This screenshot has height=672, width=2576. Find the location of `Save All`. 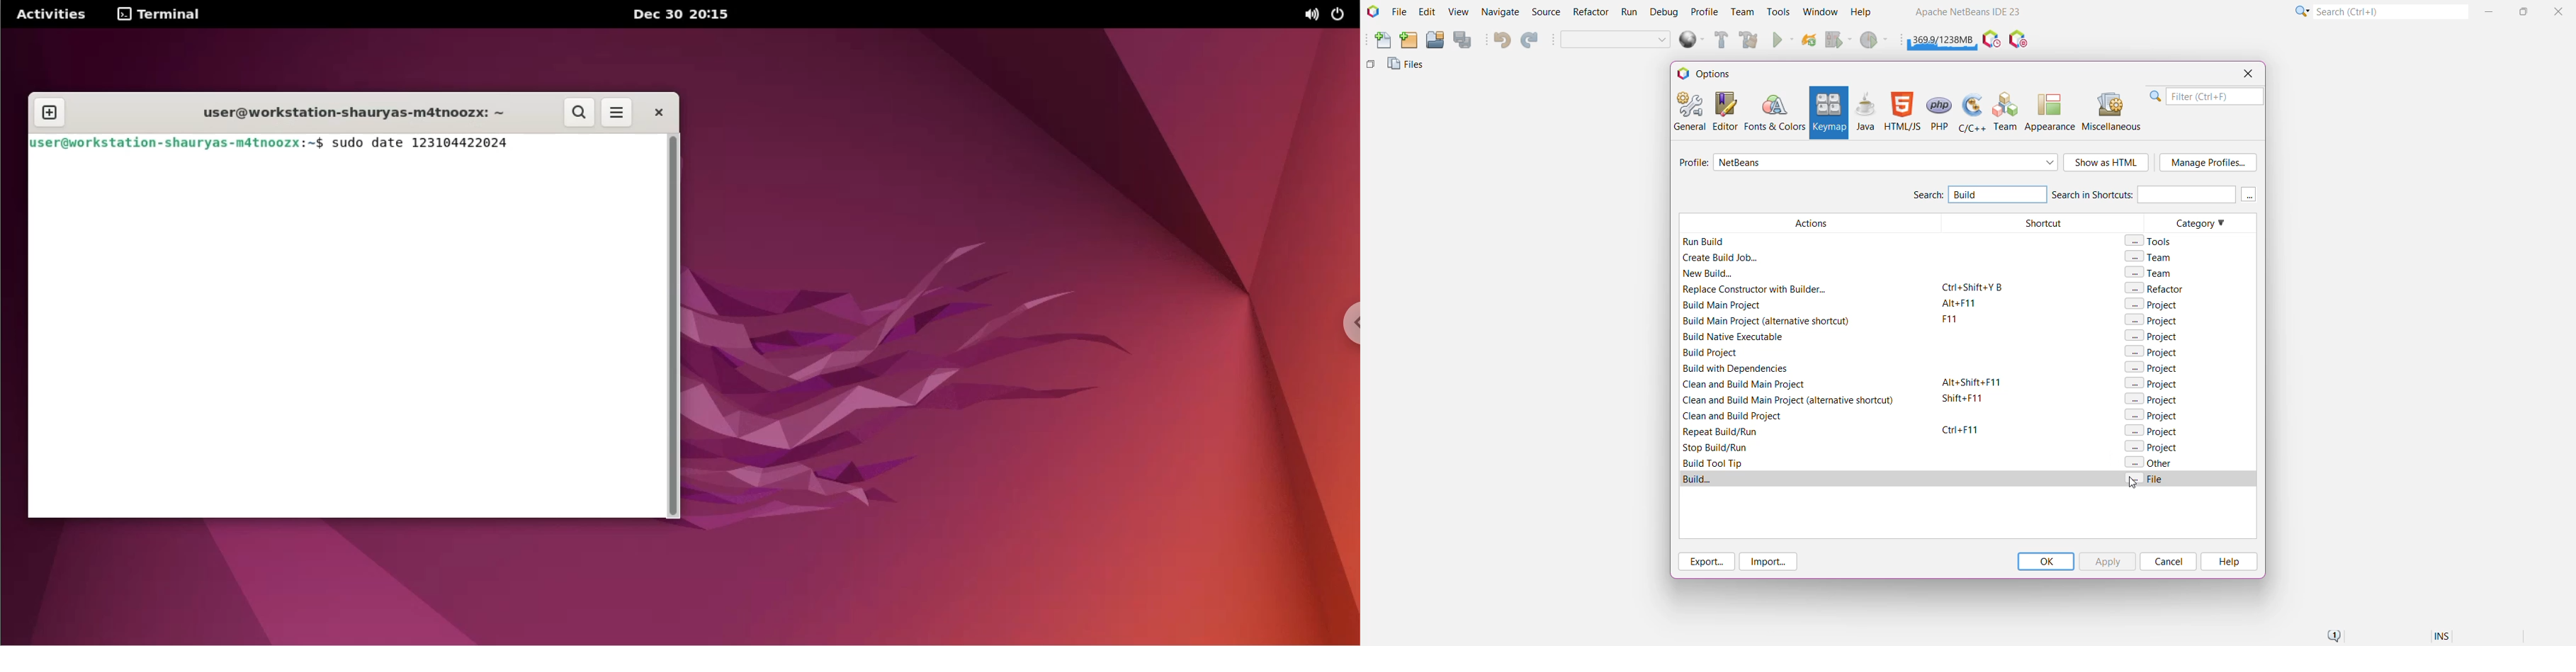

Save All is located at coordinates (1464, 40).